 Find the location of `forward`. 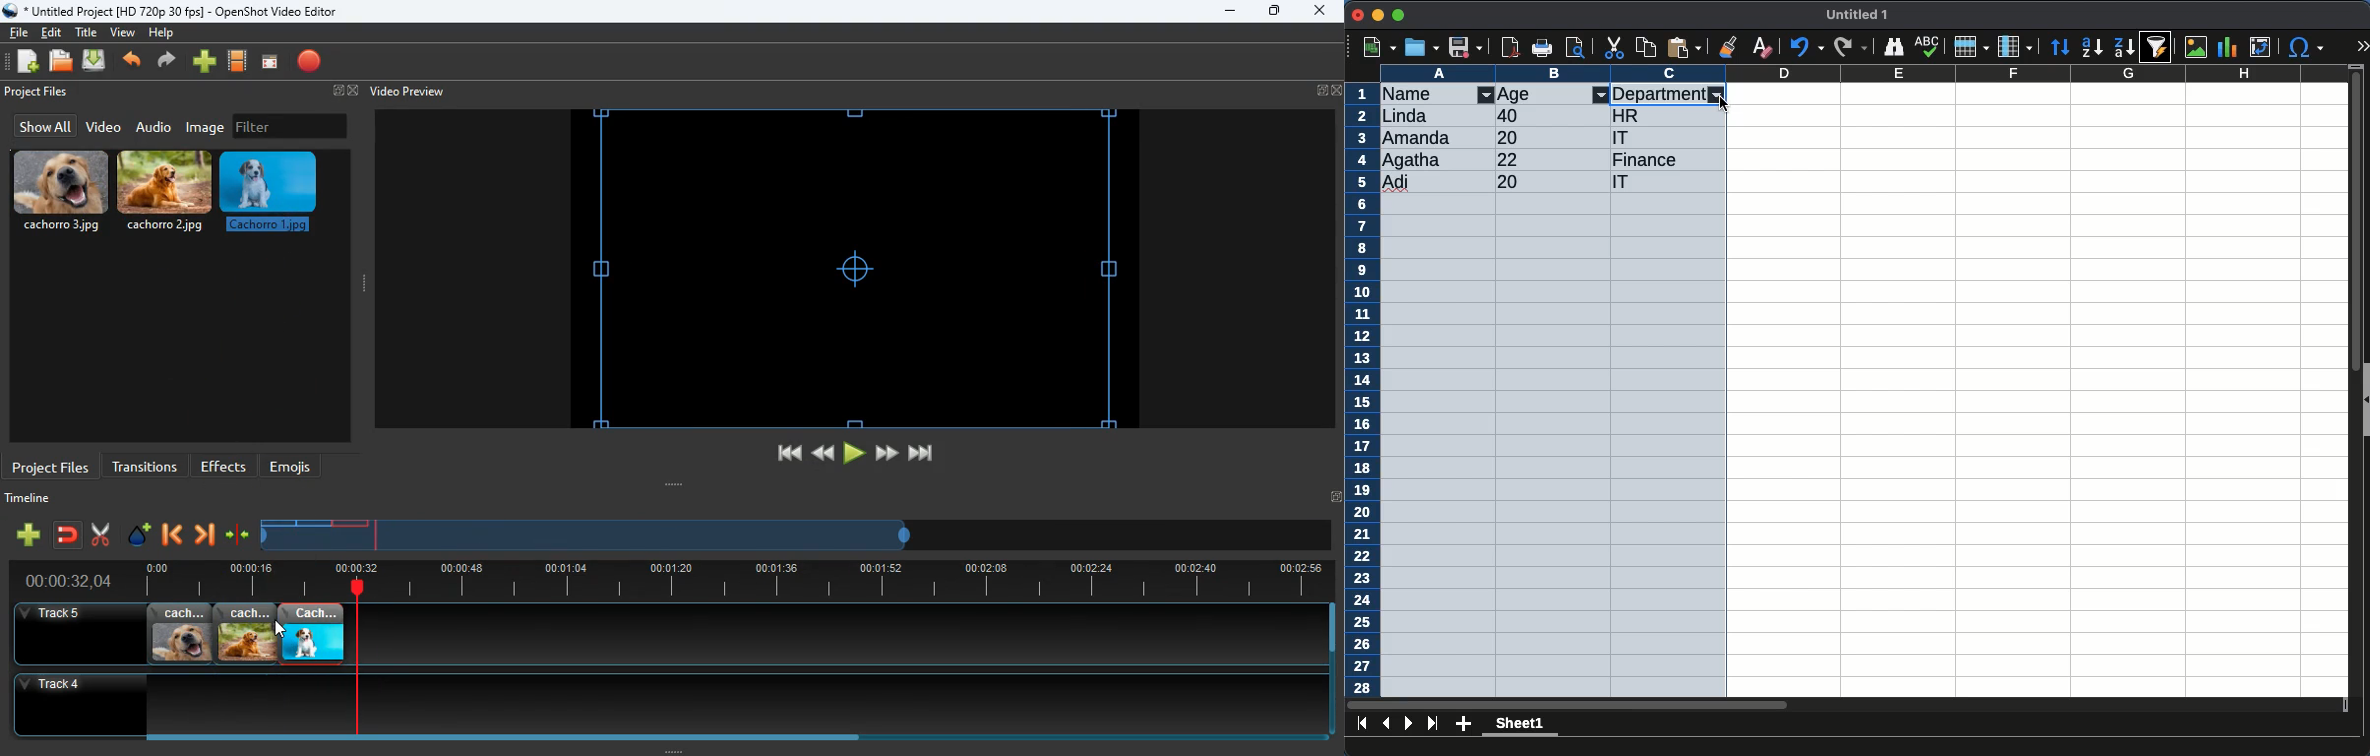

forward is located at coordinates (169, 62).